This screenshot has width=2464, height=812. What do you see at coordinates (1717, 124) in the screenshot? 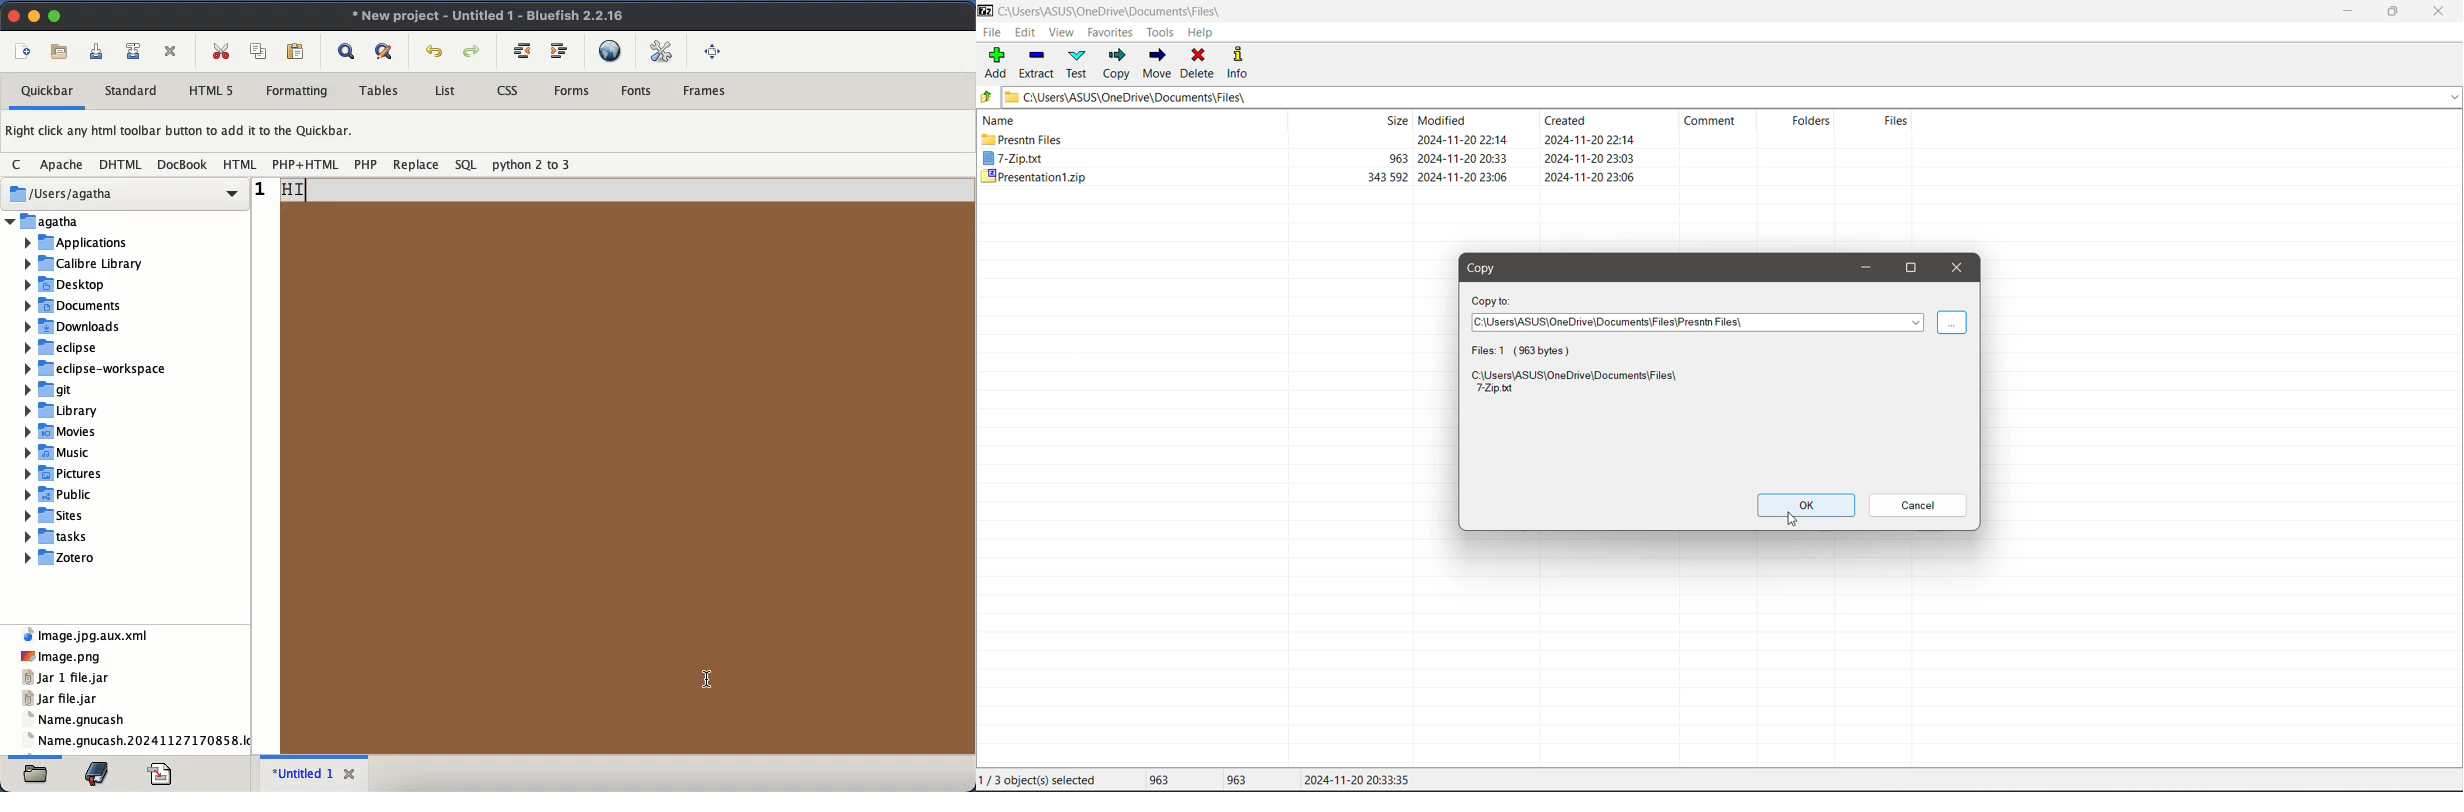
I see `Comment` at bounding box center [1717, 124].